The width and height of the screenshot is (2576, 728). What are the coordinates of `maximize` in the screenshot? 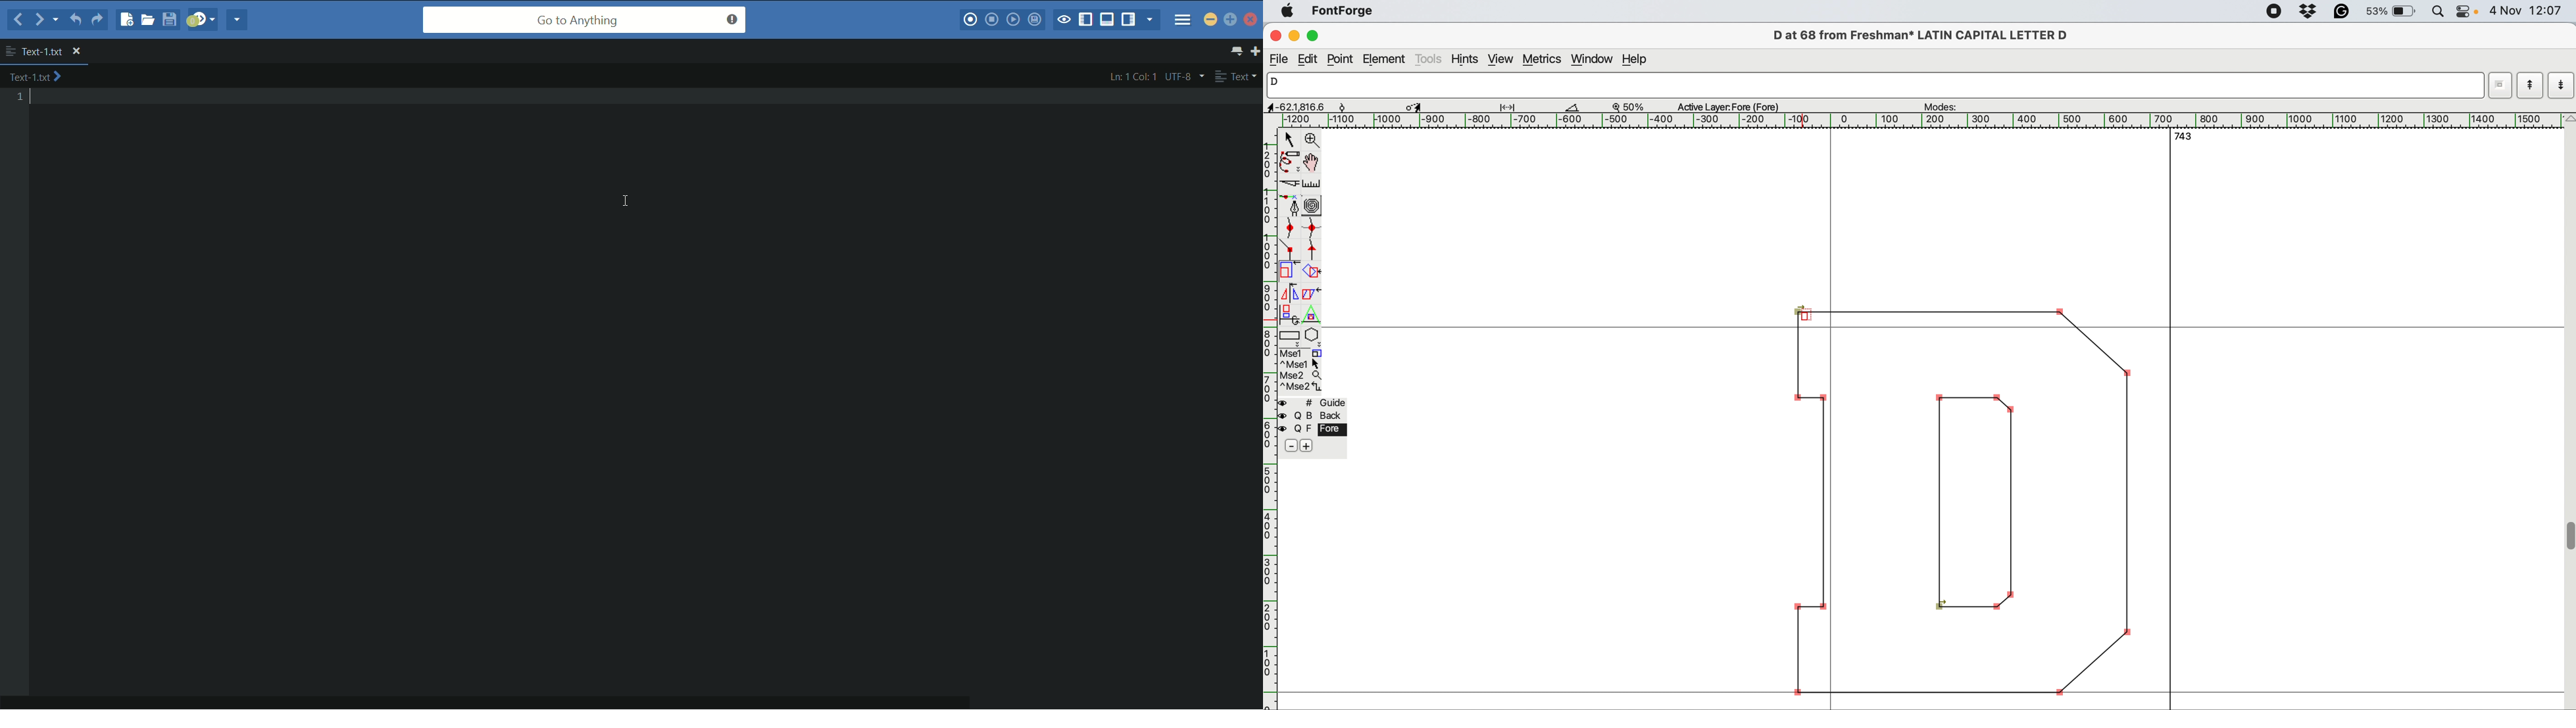 It's located at (1316, 36).